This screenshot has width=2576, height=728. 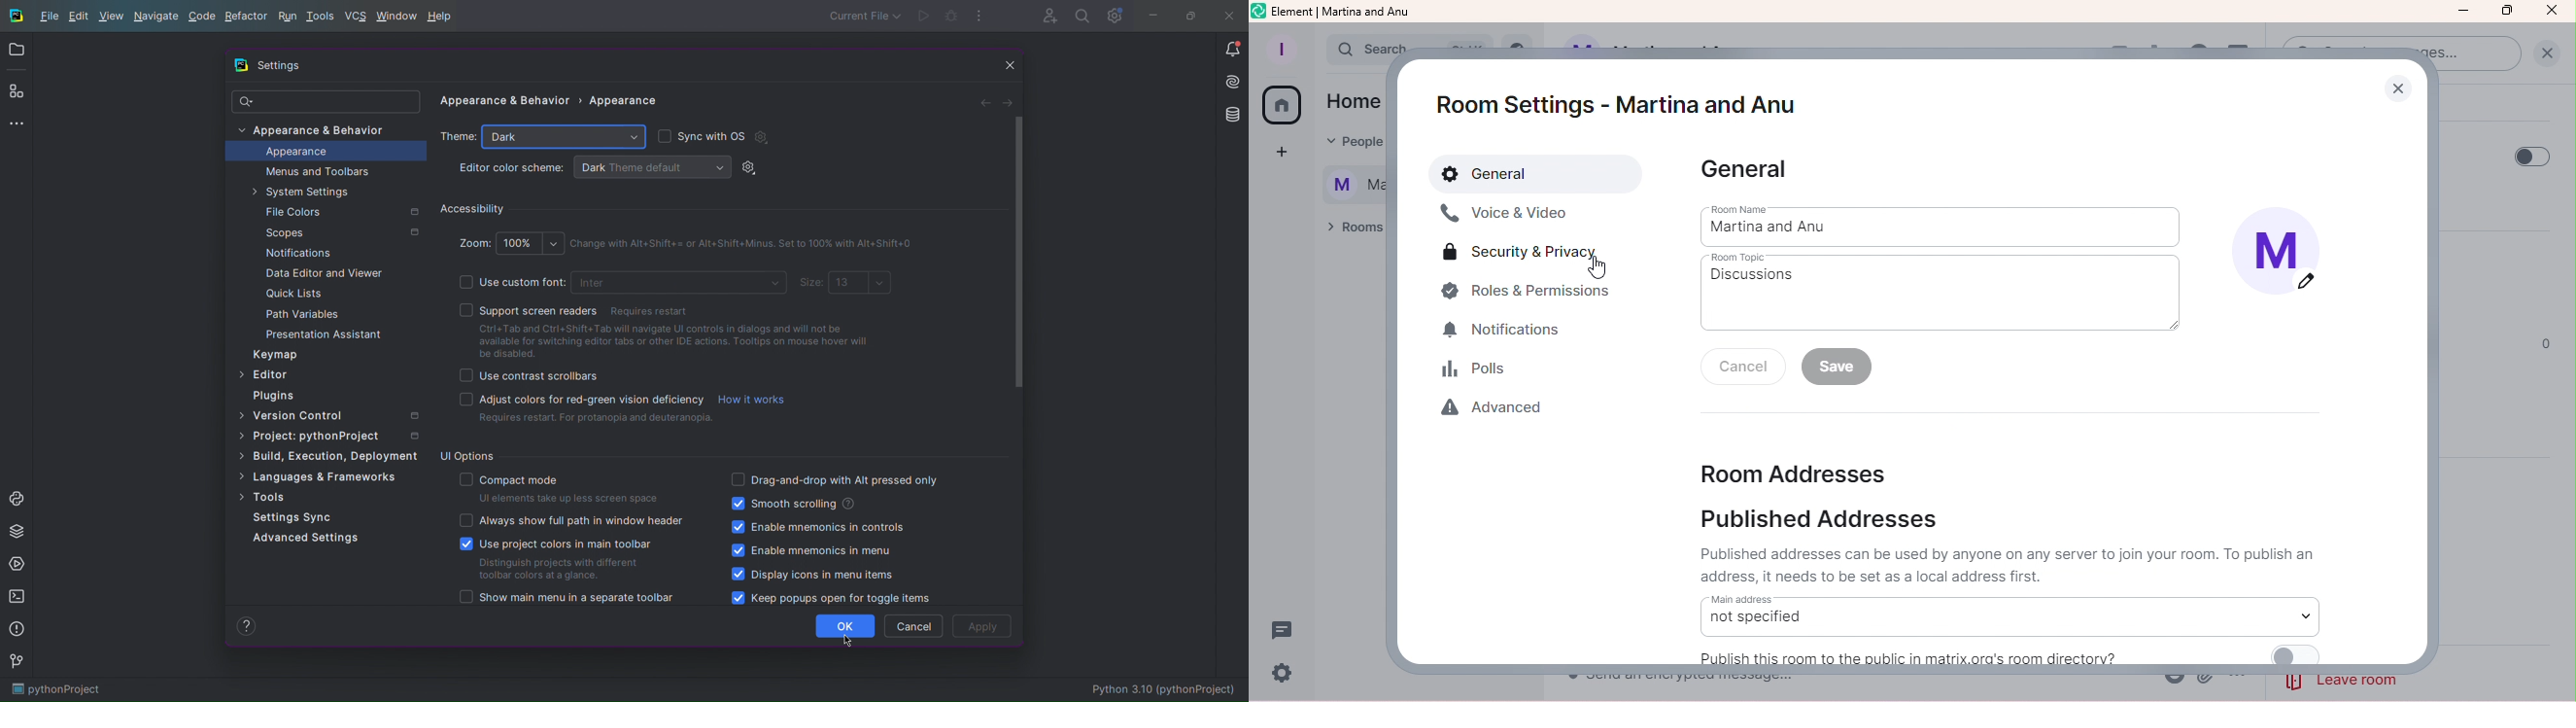 What do you see at coordinates (474, 208) in the screenshot?
I see `Accessibility` at bounding box center [474, 208].